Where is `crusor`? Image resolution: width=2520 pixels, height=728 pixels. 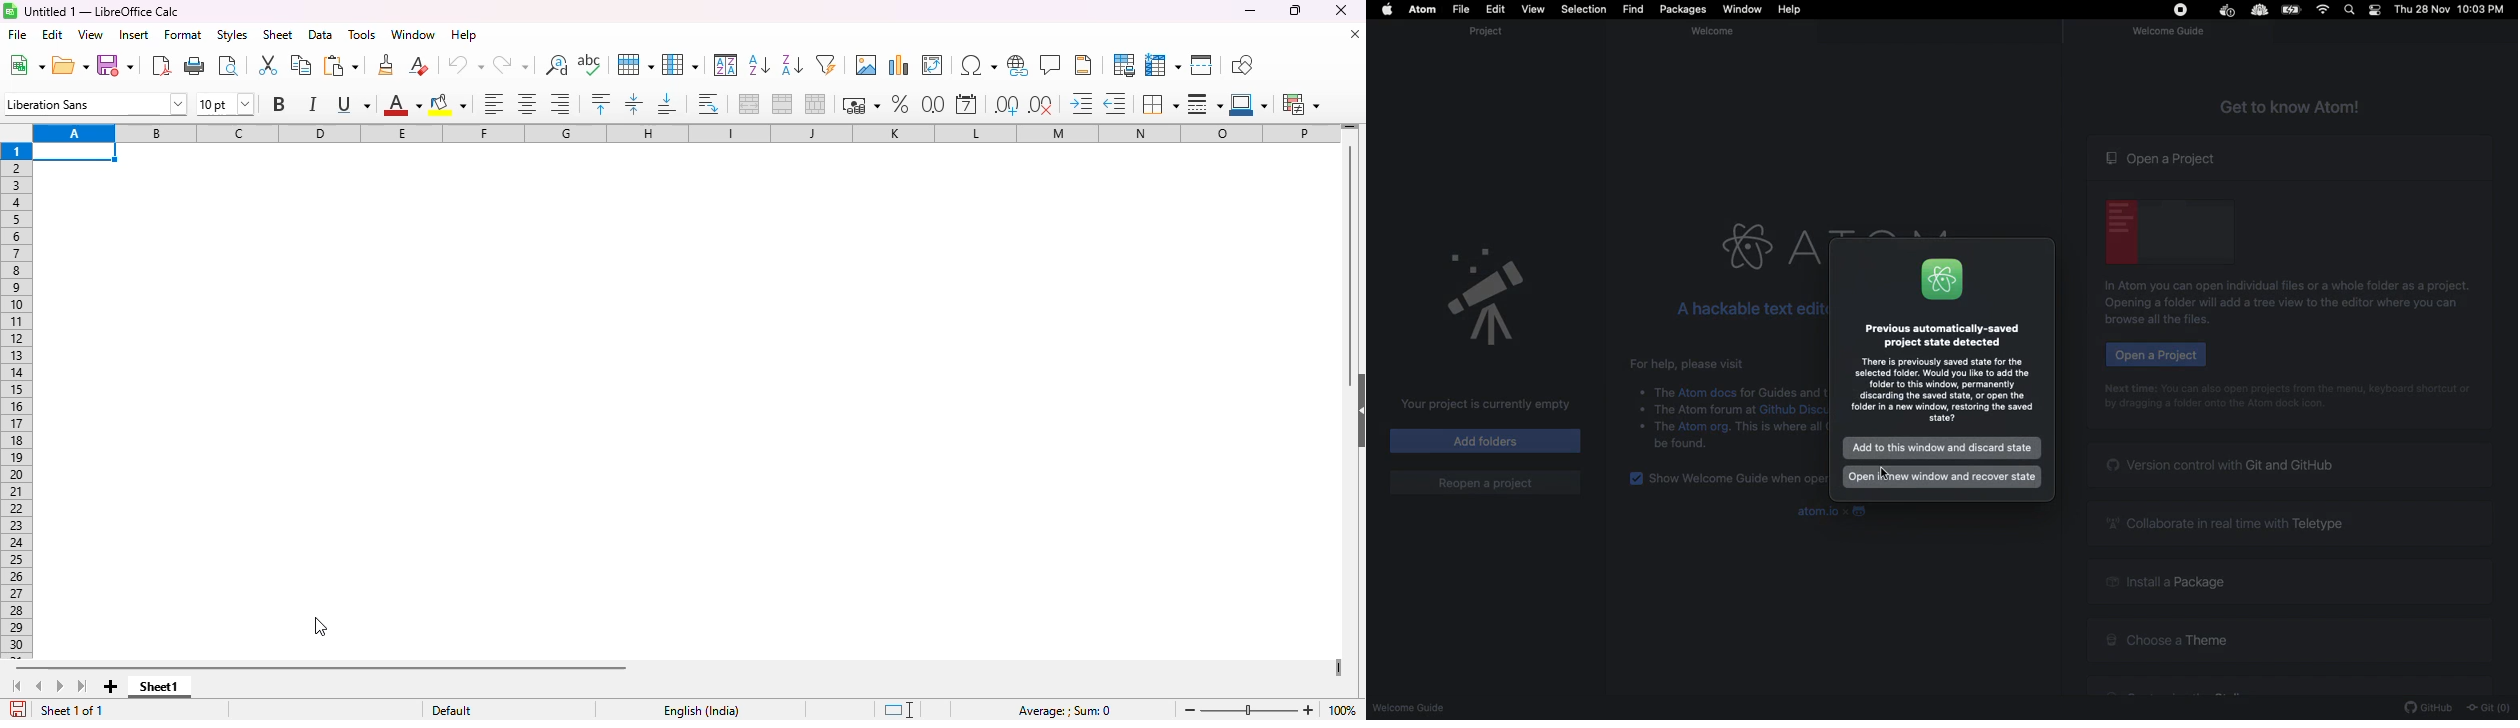 crusor is located at coordinates (1888, 474).